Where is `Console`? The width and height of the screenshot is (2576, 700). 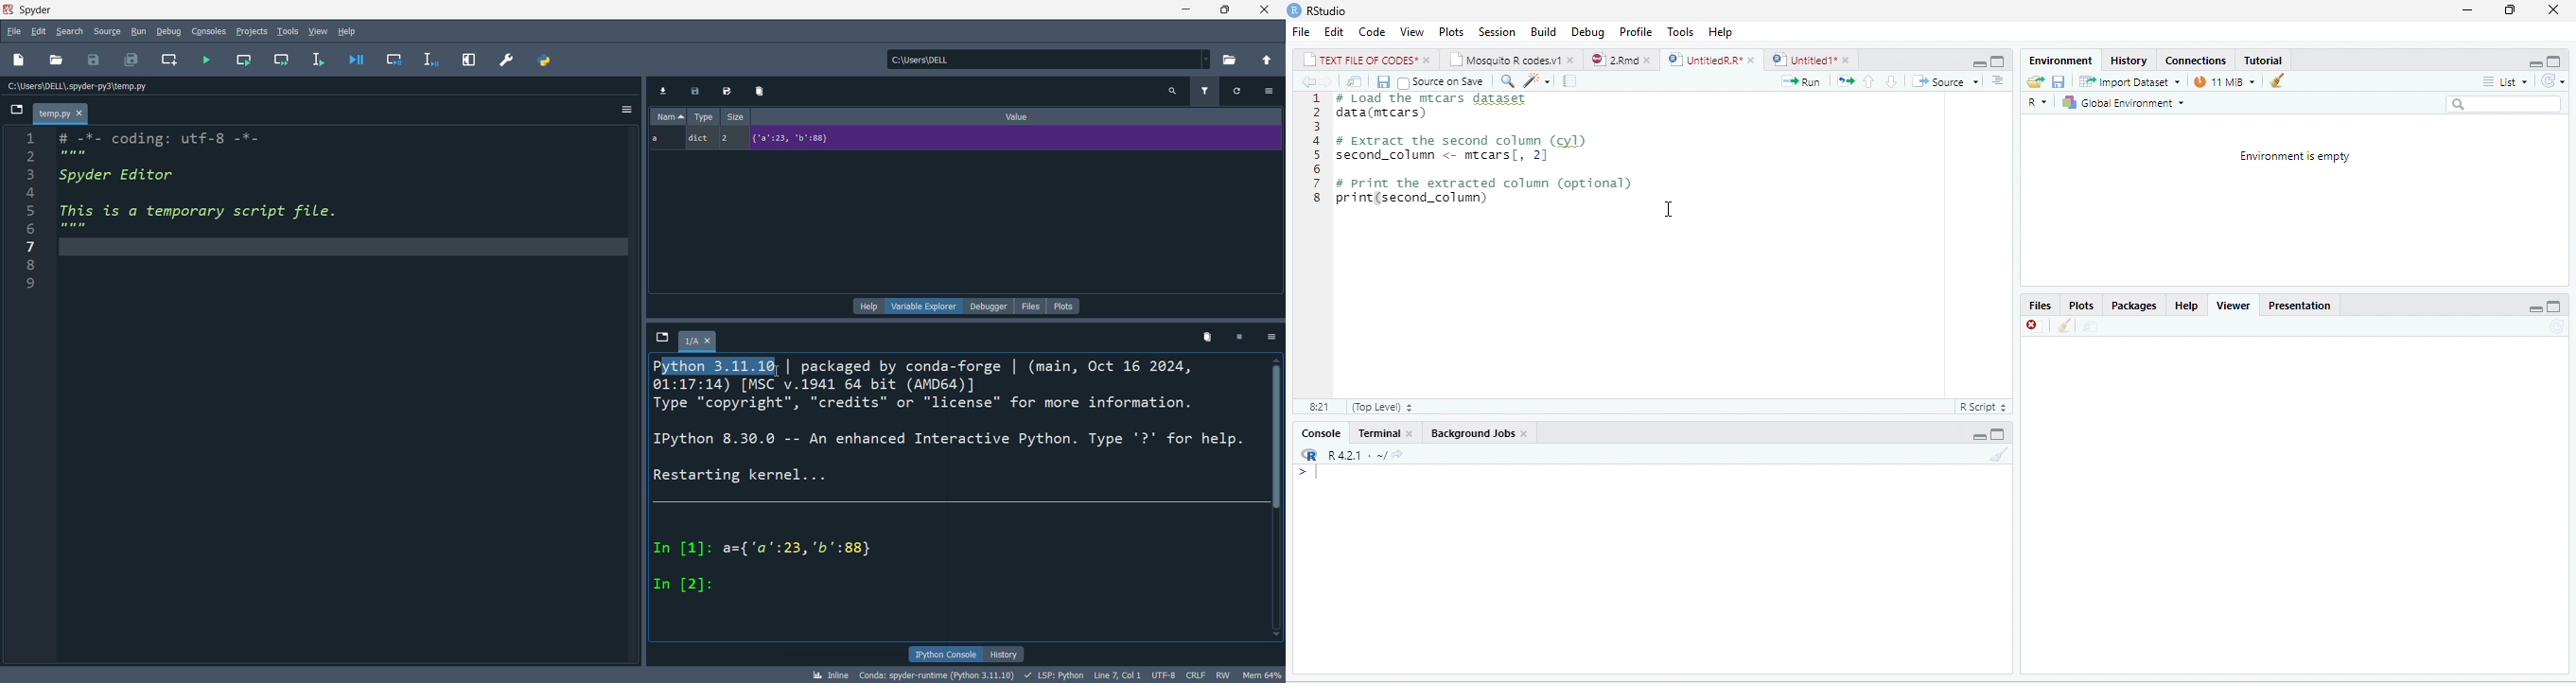
Console is located at coordinates (1318, 433).